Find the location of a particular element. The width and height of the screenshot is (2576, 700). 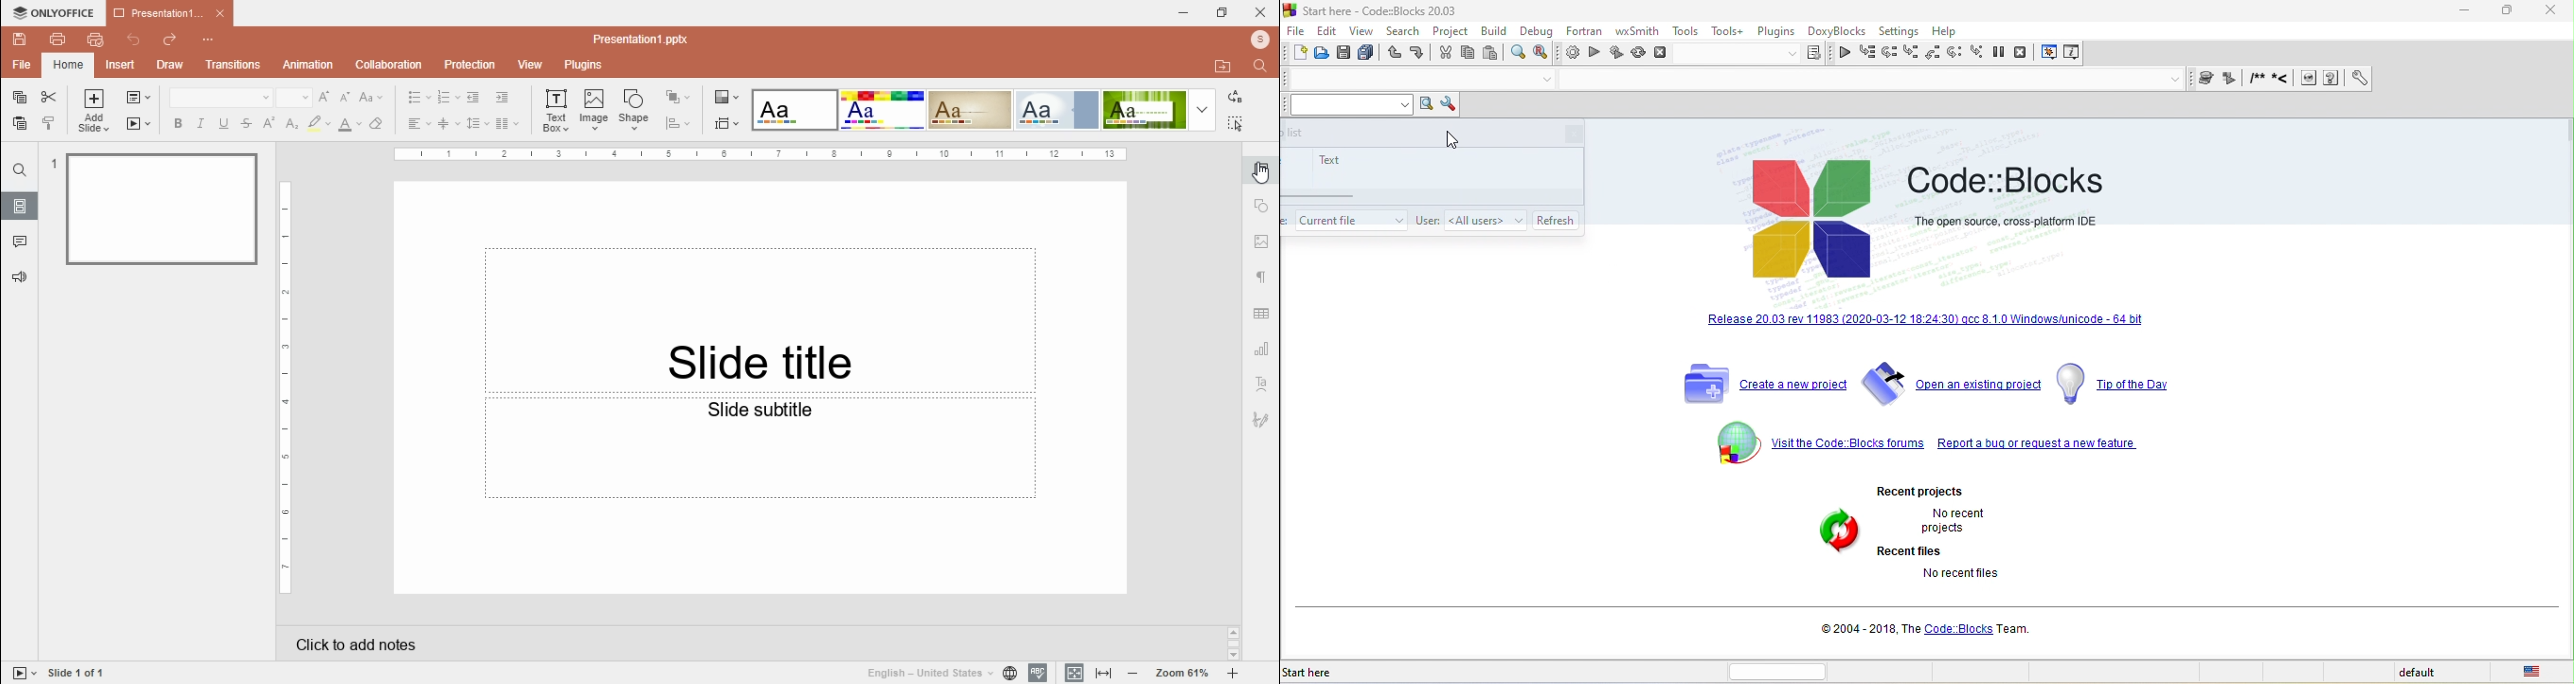

save is located at coordinates (20, 38).